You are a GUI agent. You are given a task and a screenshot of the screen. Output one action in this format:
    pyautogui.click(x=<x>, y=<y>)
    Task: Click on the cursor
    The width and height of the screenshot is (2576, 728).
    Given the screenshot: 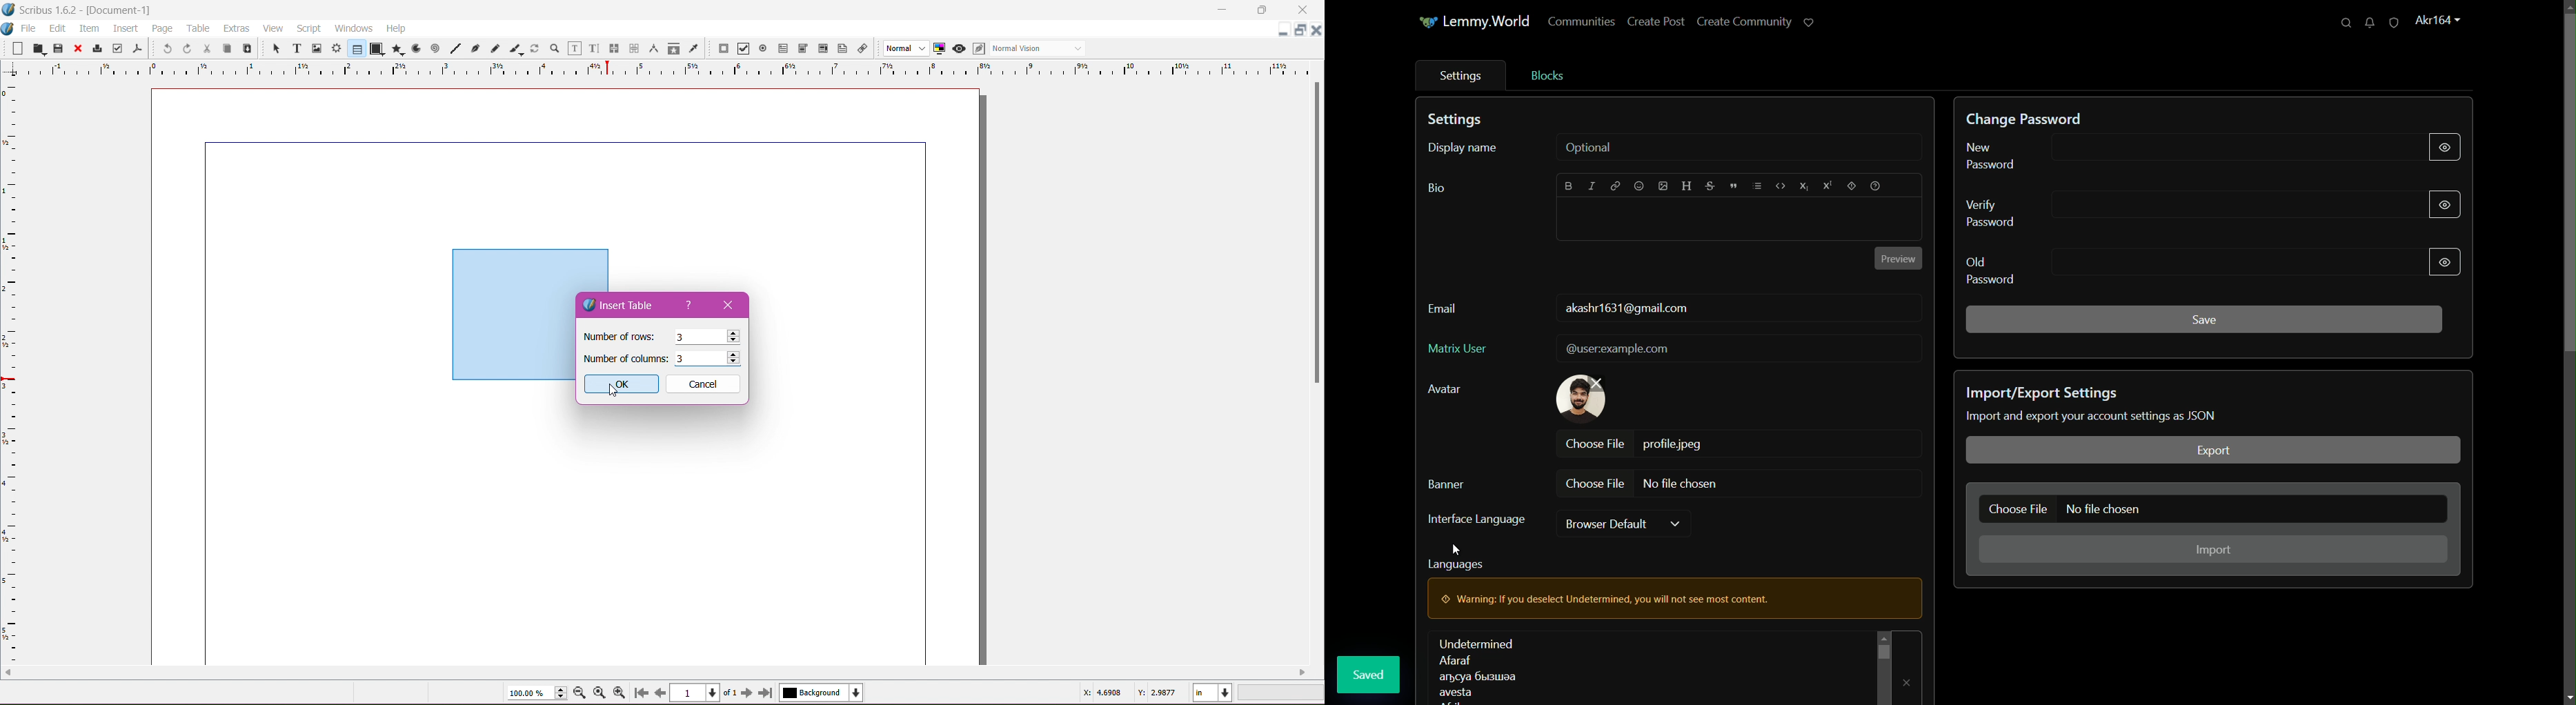 What is the action you would take?
    pyautogui.click(x=731, y=338)
    